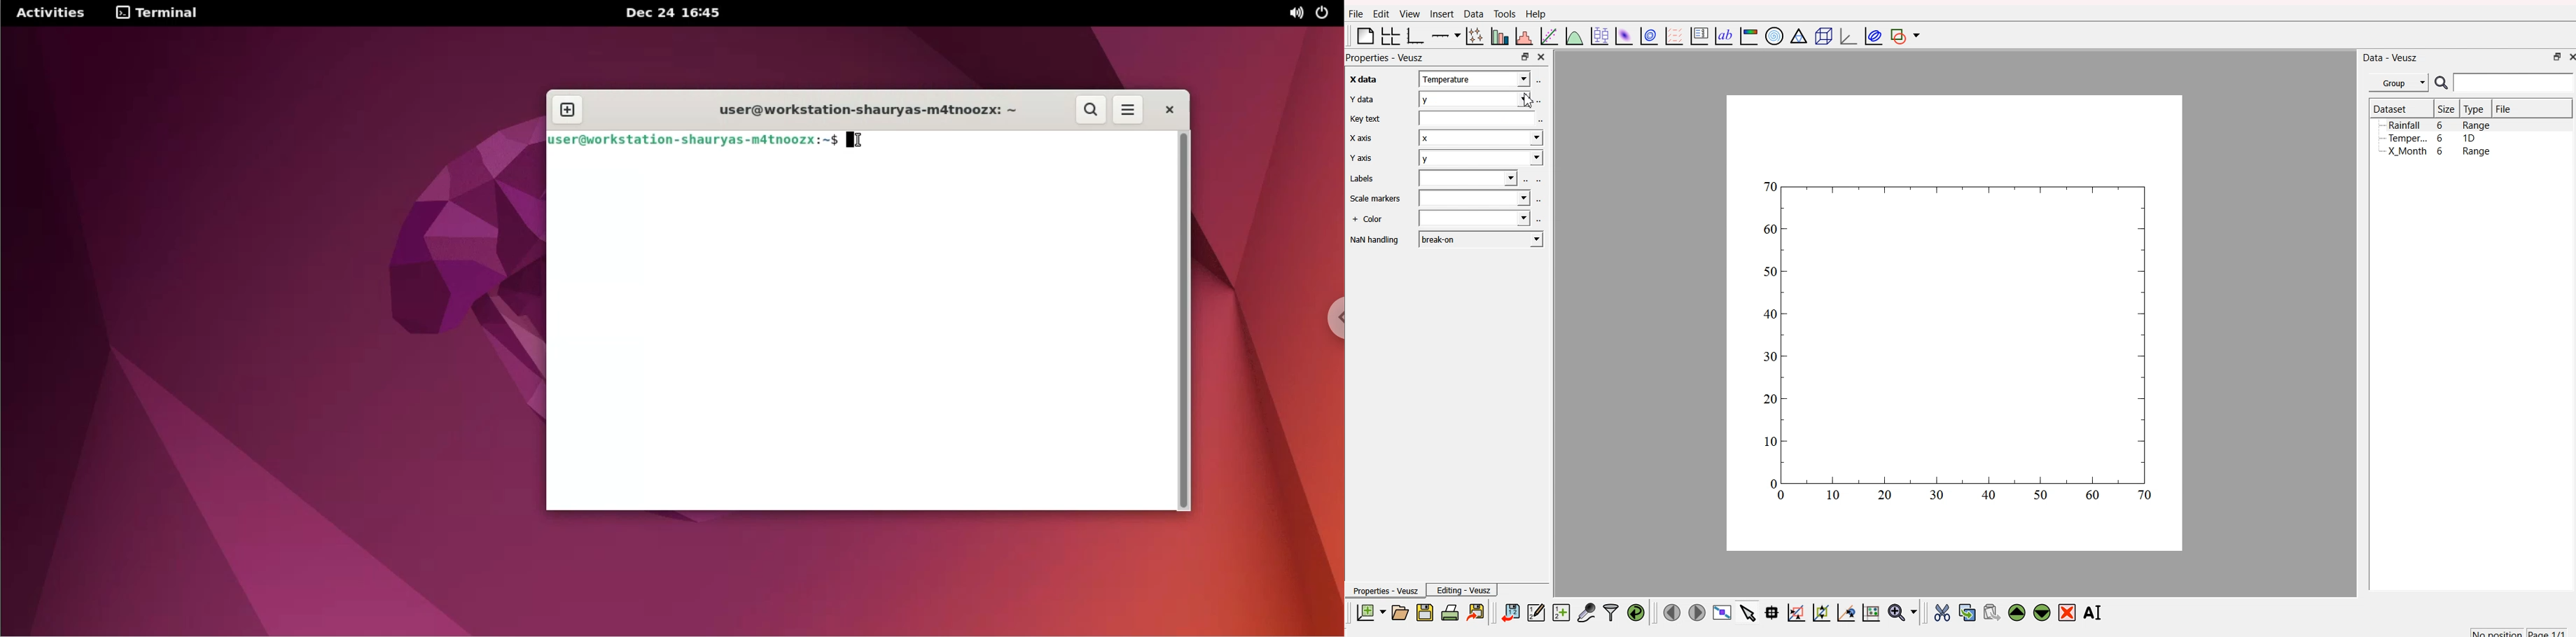 The height and width of the screenshot is (644, 2576). What do you see at coordinates (1819, 613) in the screenshot?
I see `draw points` at bounding box center [1819, 613].